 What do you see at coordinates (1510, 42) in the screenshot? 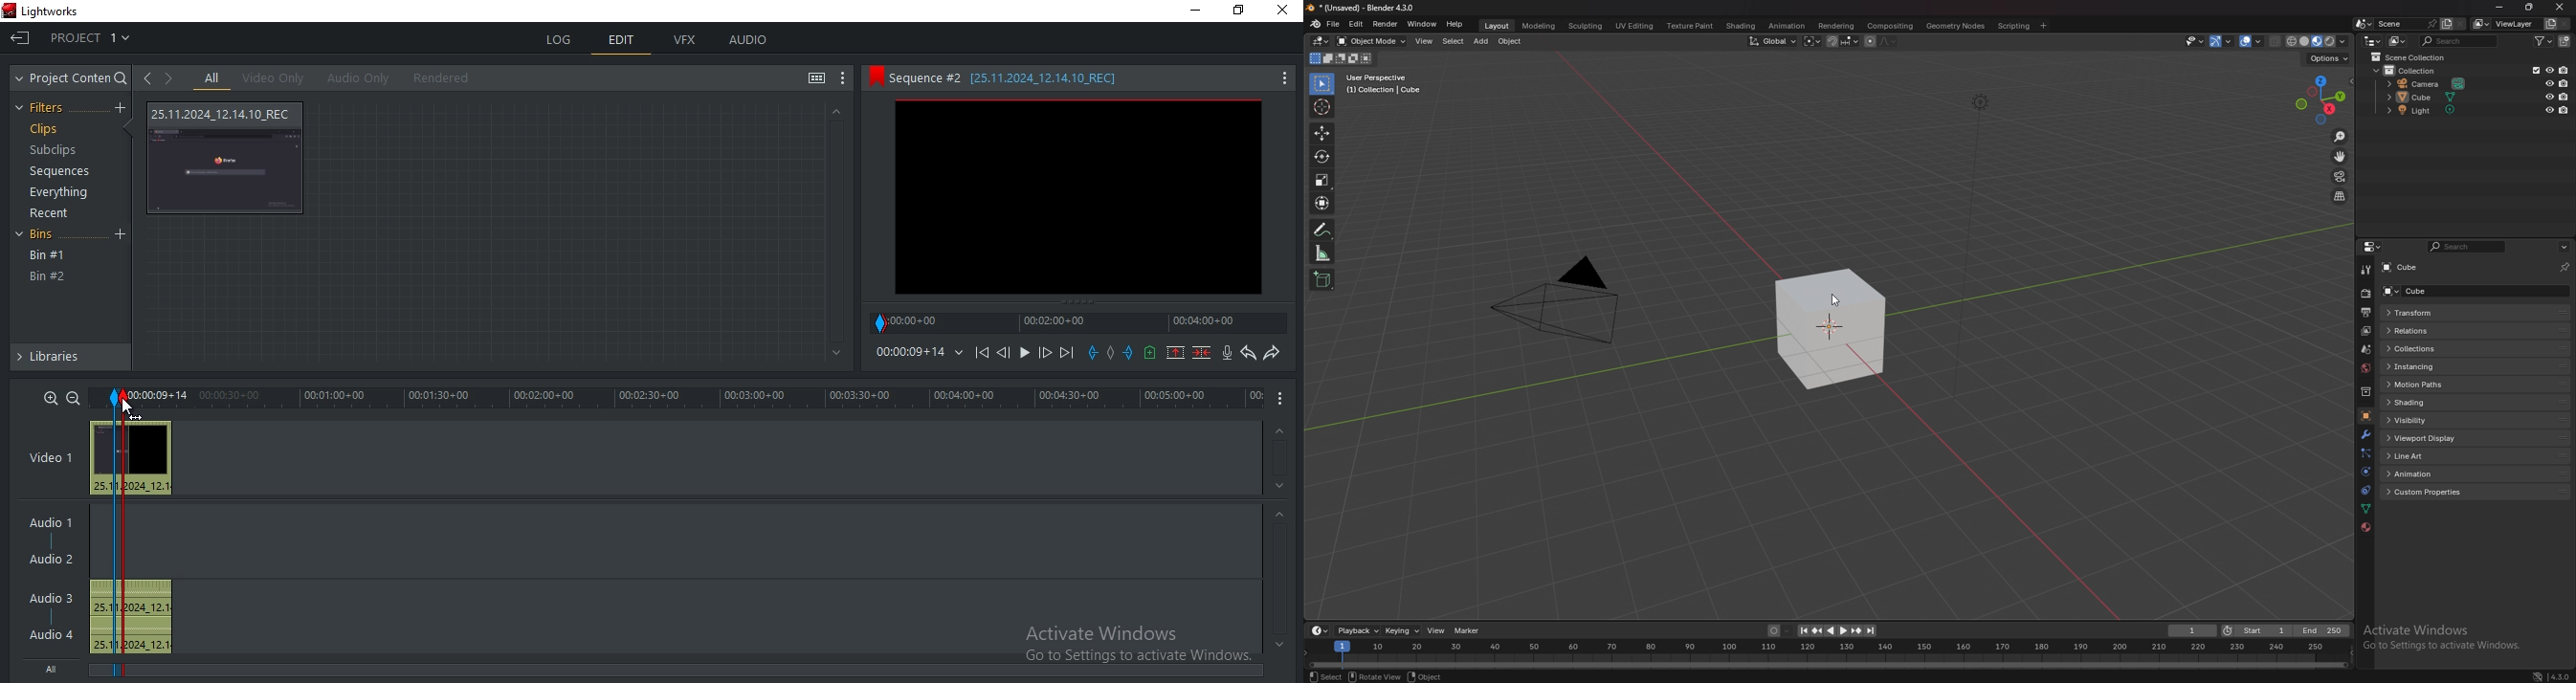
I see `object` at bounding box center [1510, 42].